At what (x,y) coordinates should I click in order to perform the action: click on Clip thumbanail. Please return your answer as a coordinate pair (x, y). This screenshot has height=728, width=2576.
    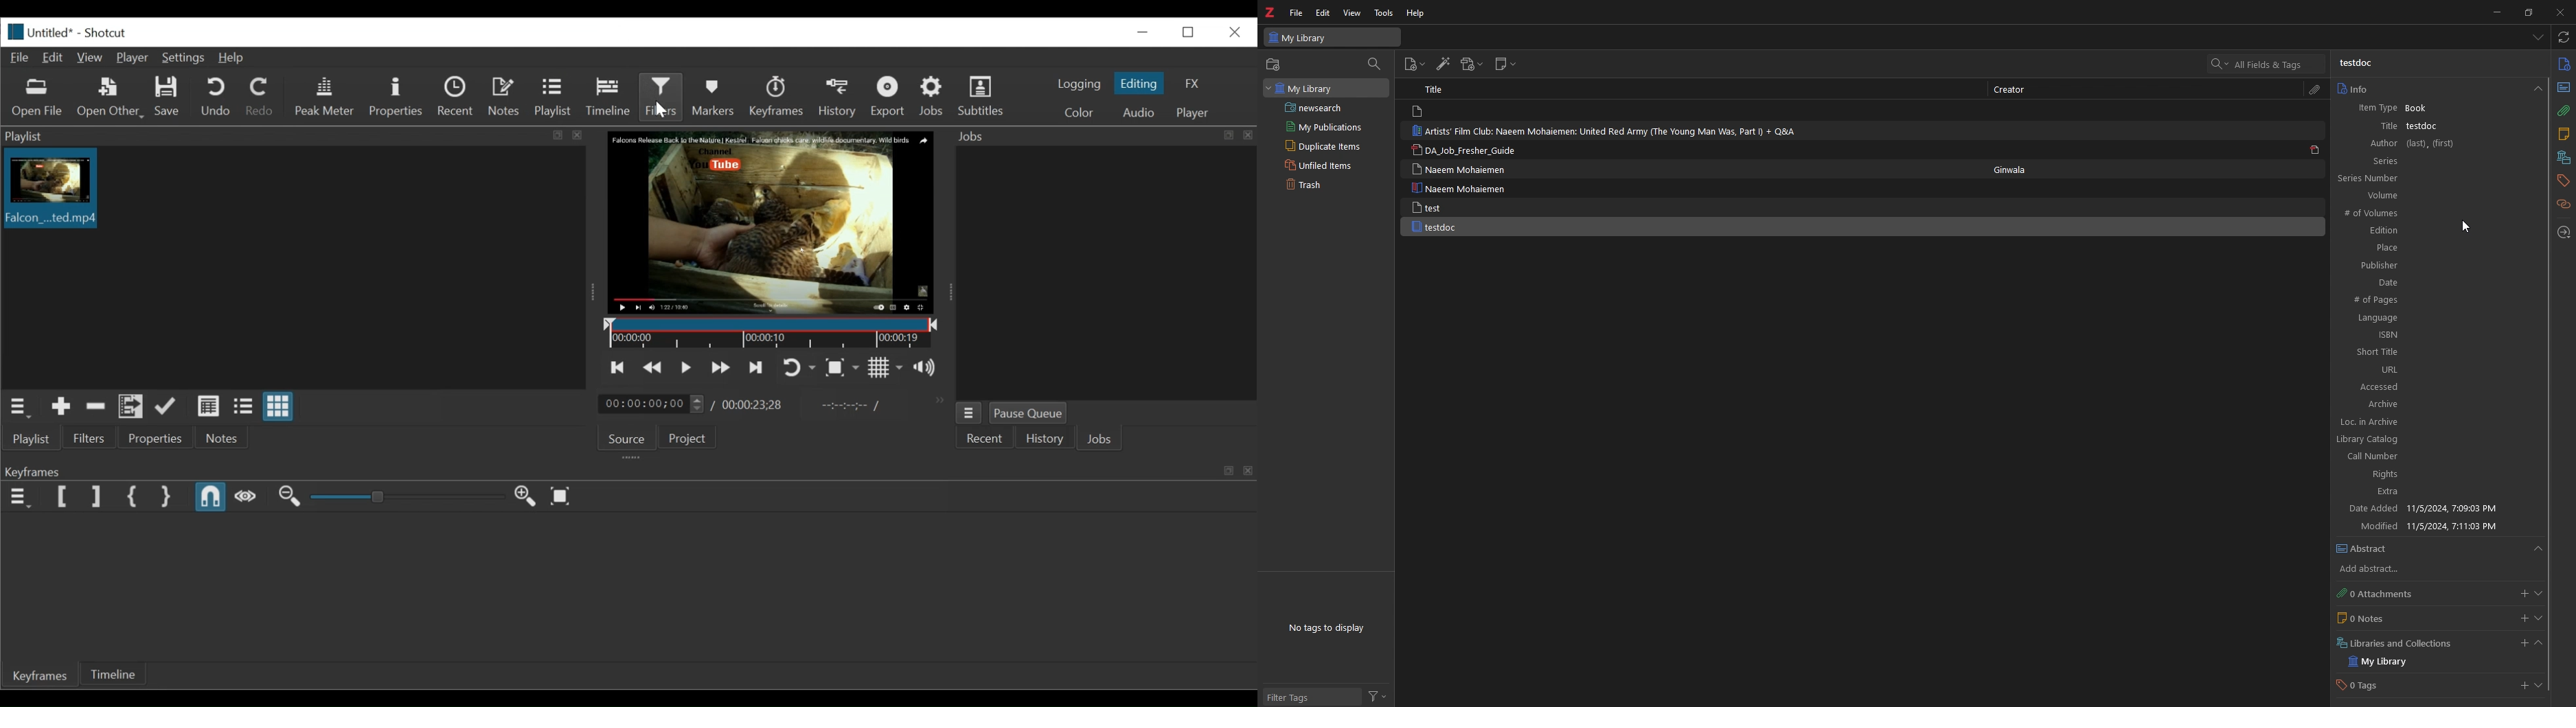
    Looking at the image, I should click on (290, 268).